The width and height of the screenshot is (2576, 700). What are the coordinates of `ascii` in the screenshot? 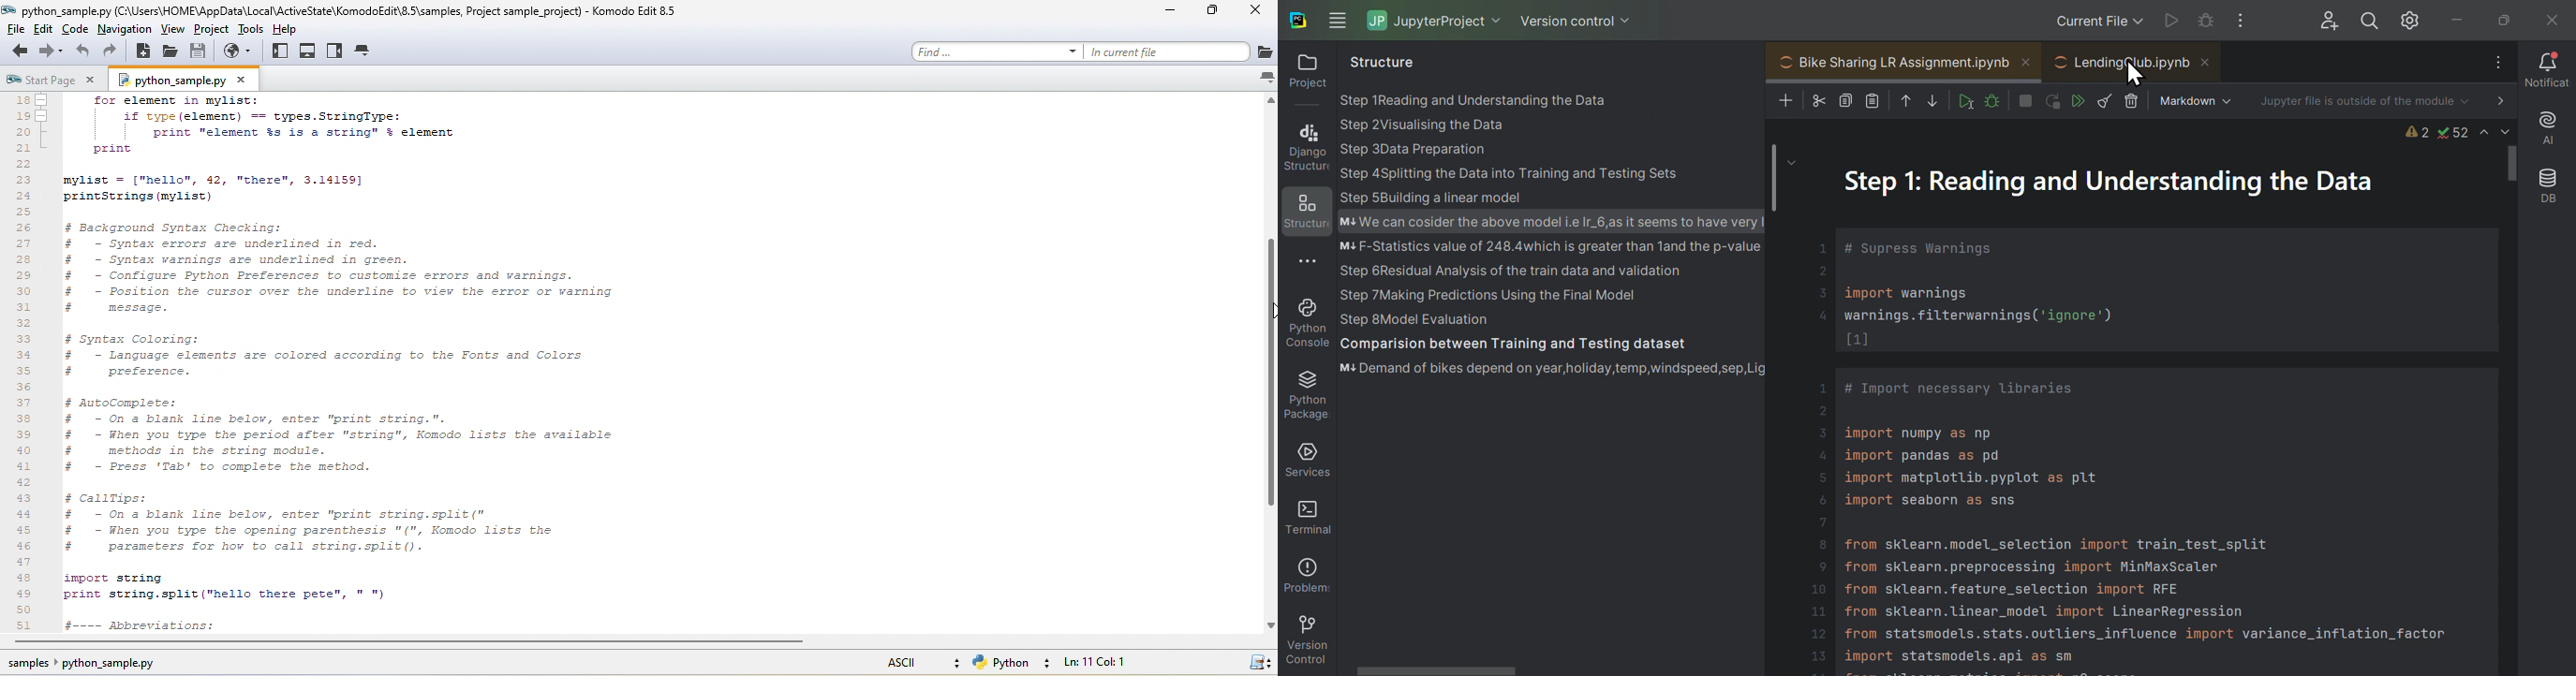 It's located at (919, 660).